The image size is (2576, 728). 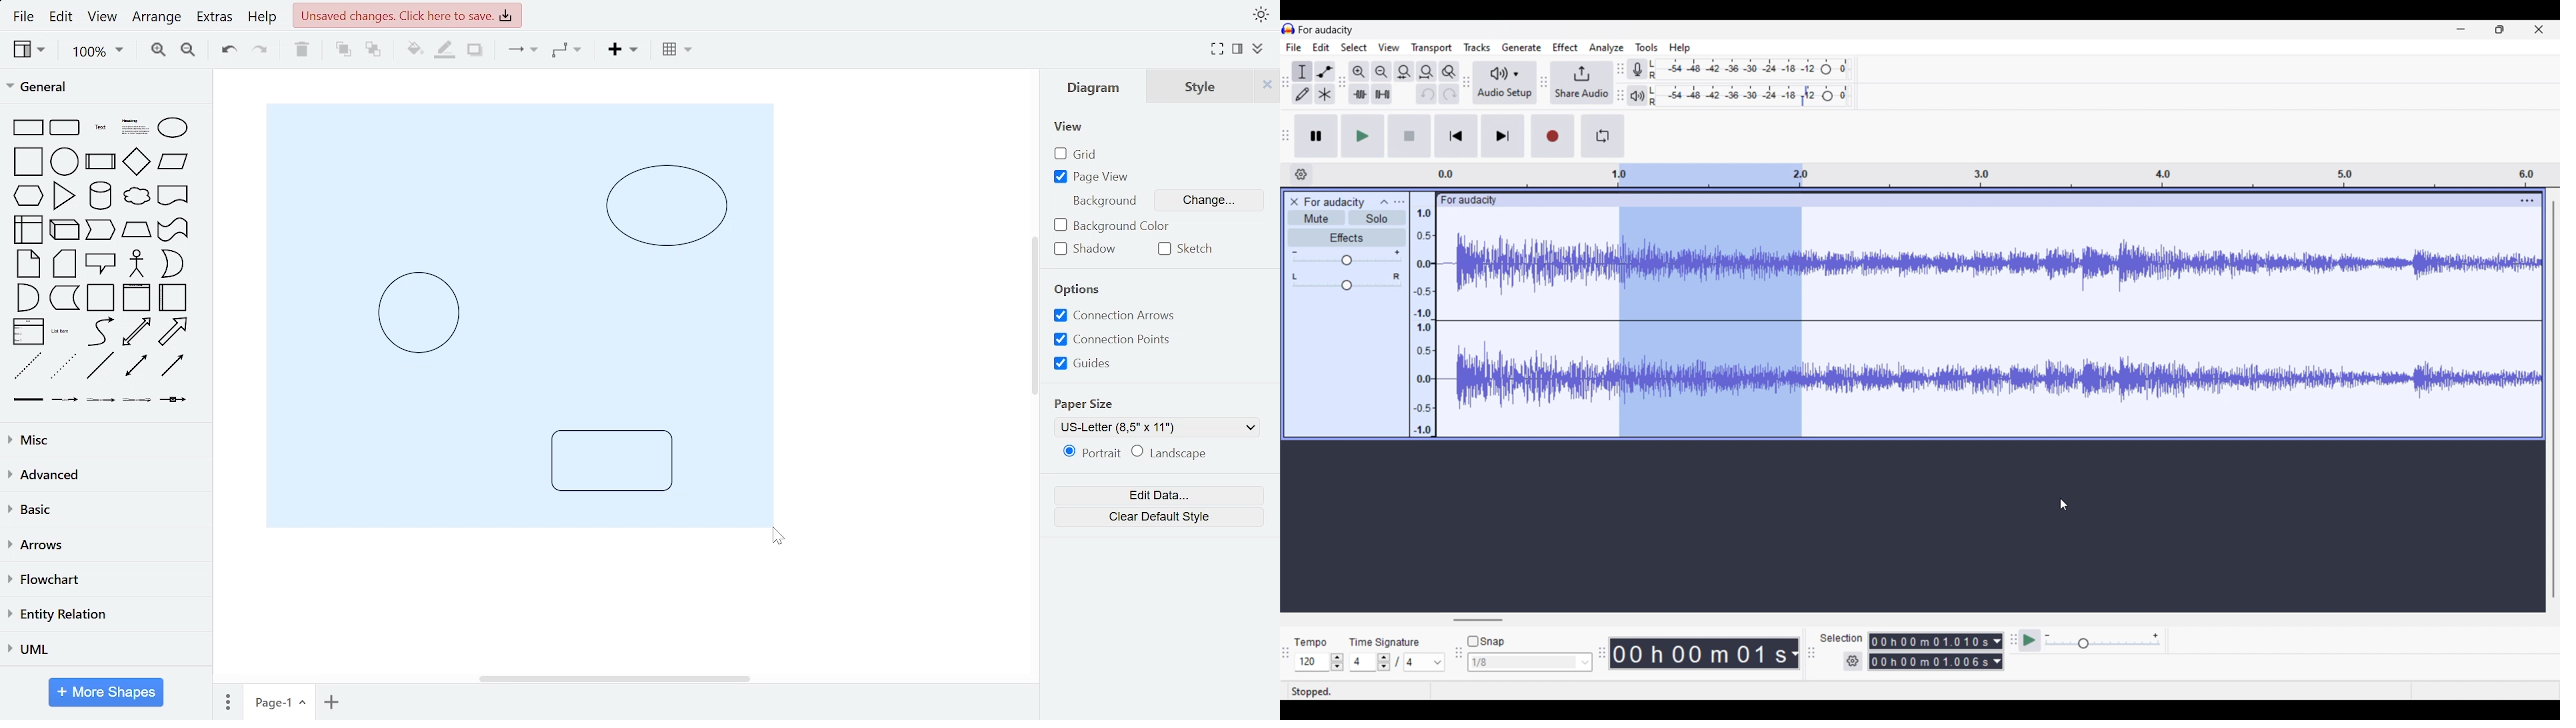 What do you see at coordinates (30, 50) in the screenshot?
I see `view` at bounding box center [30, 50].